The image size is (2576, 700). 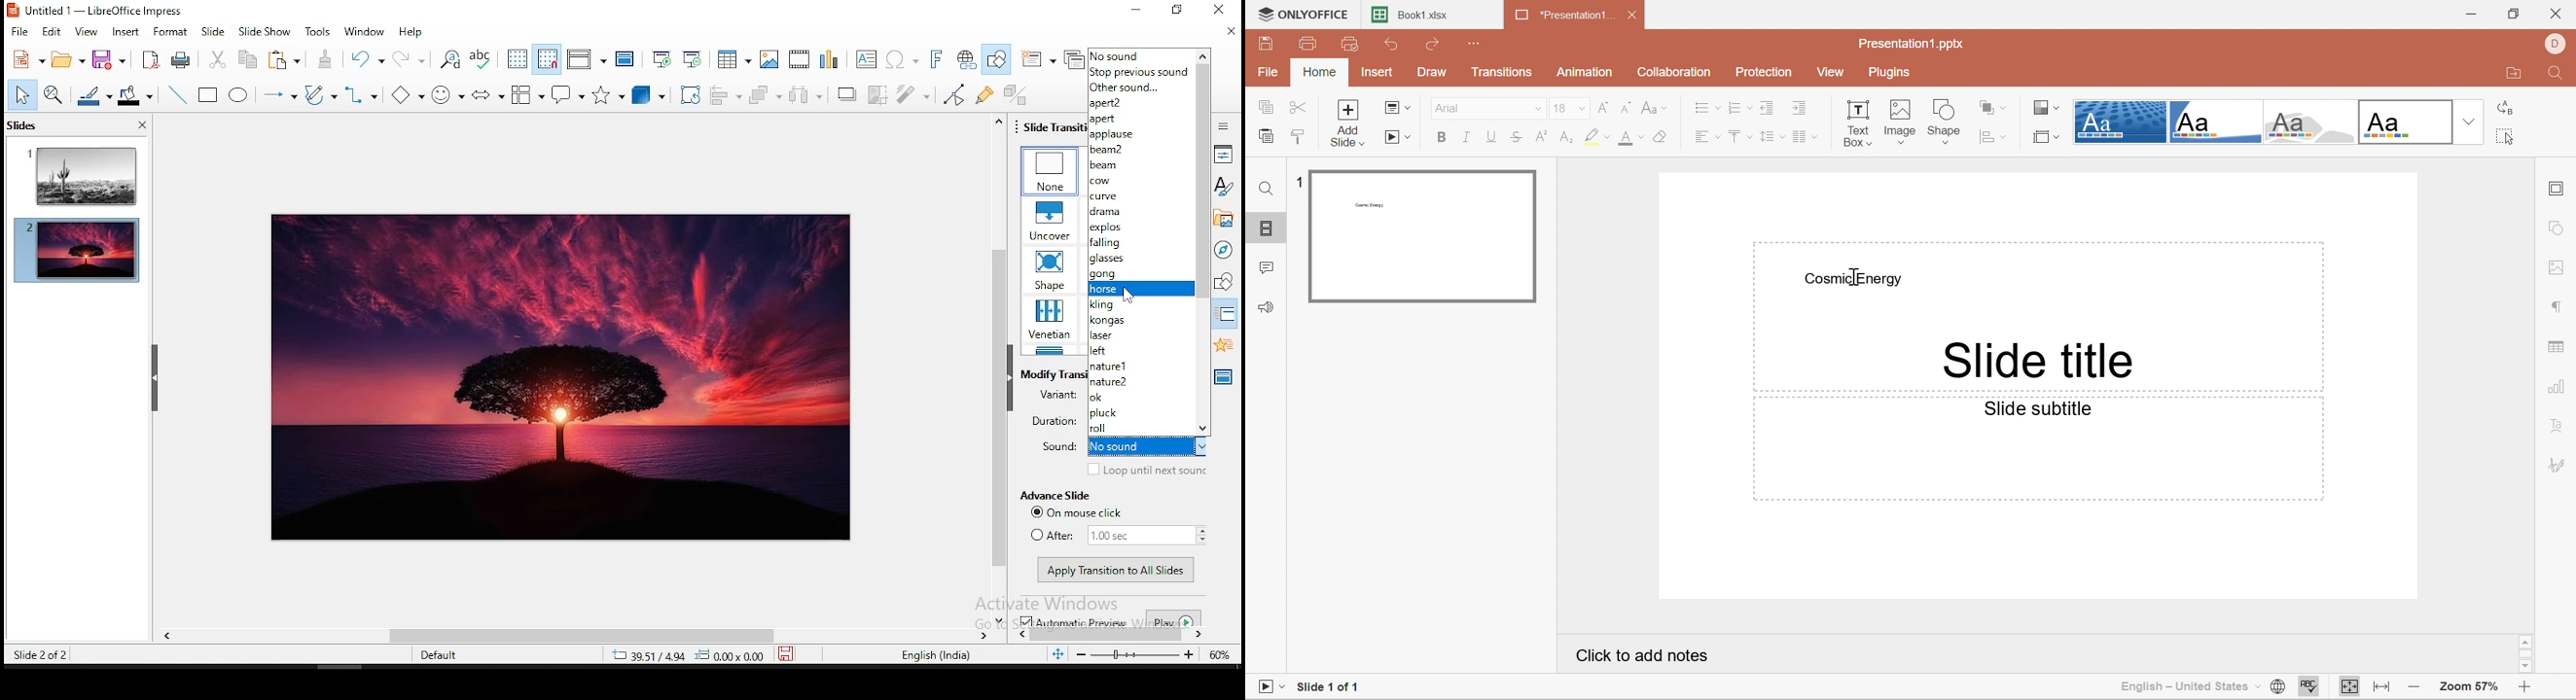 What do you see at coordinates (1597, 137) in the screenshot?
I see `Highlight color` at bounding box center [1597, 137].